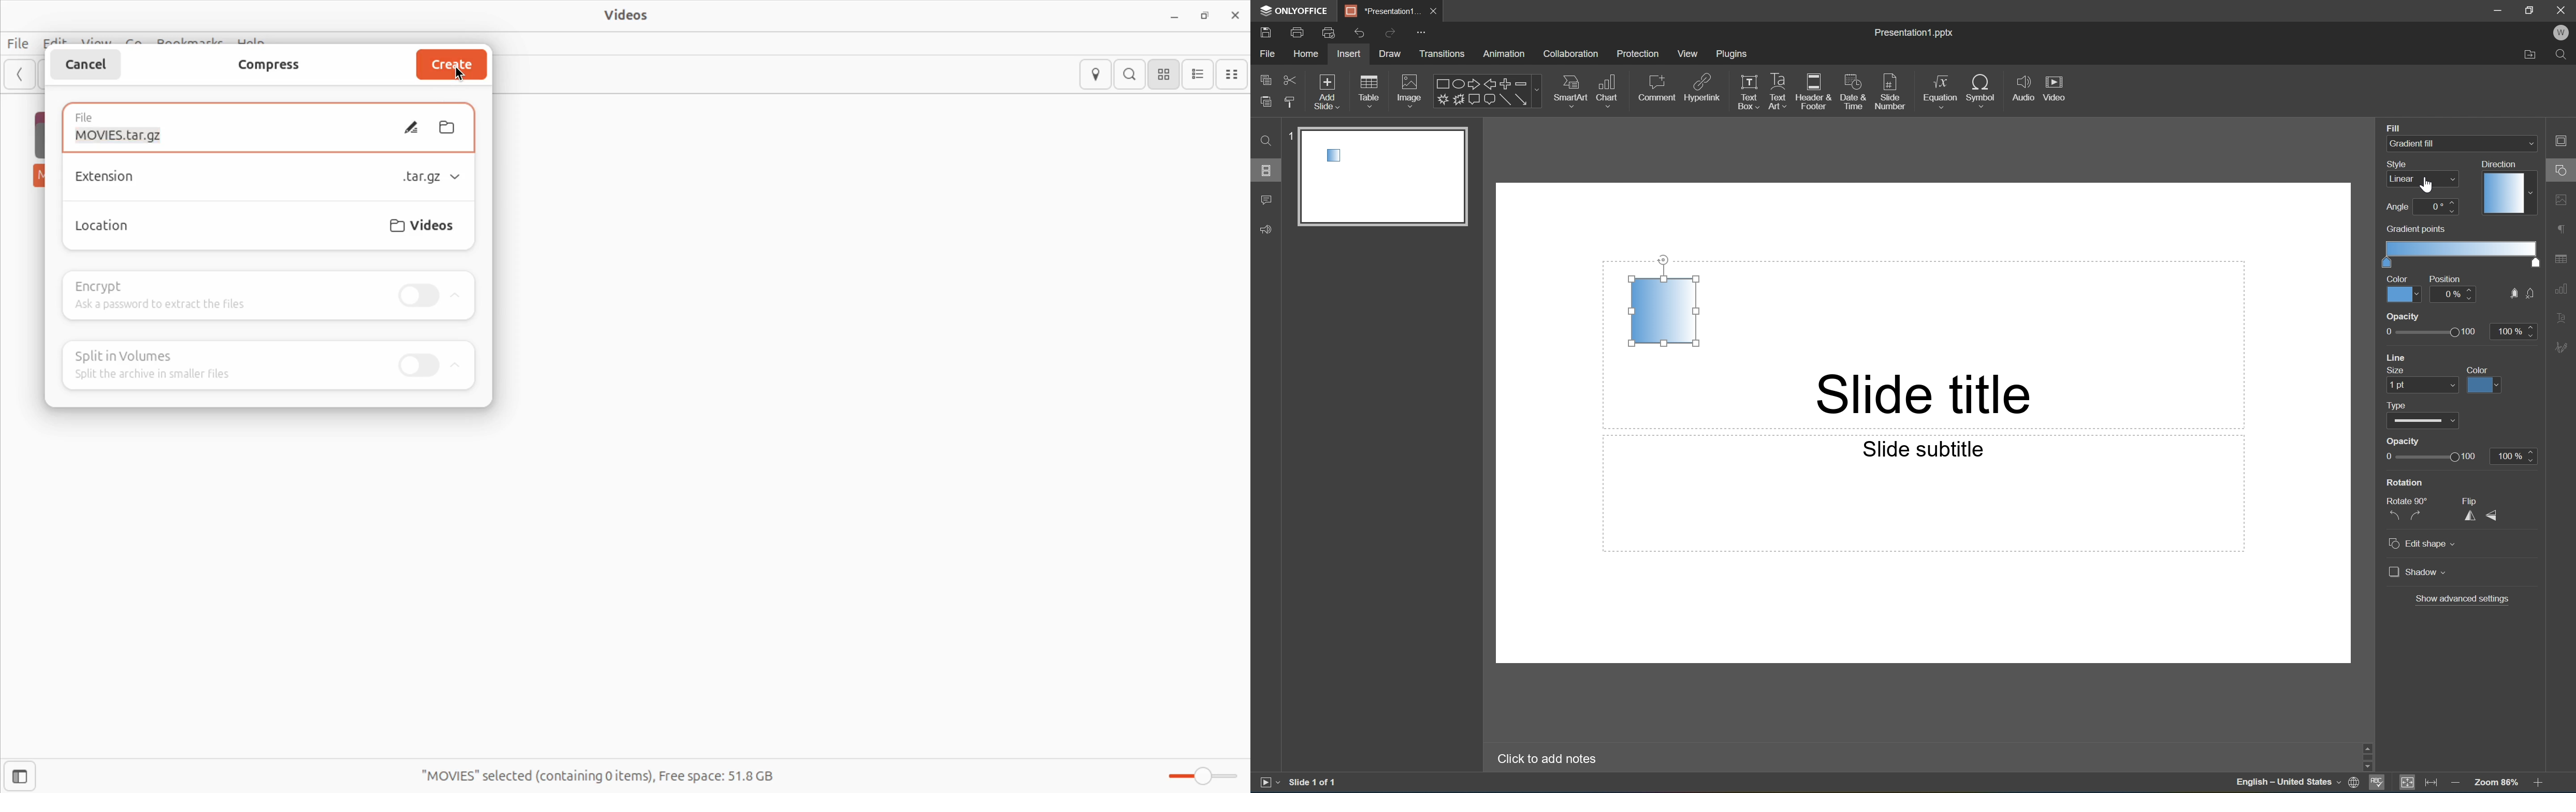 The image size is (2576, 812). I want to click on tag, so click(430, 175).